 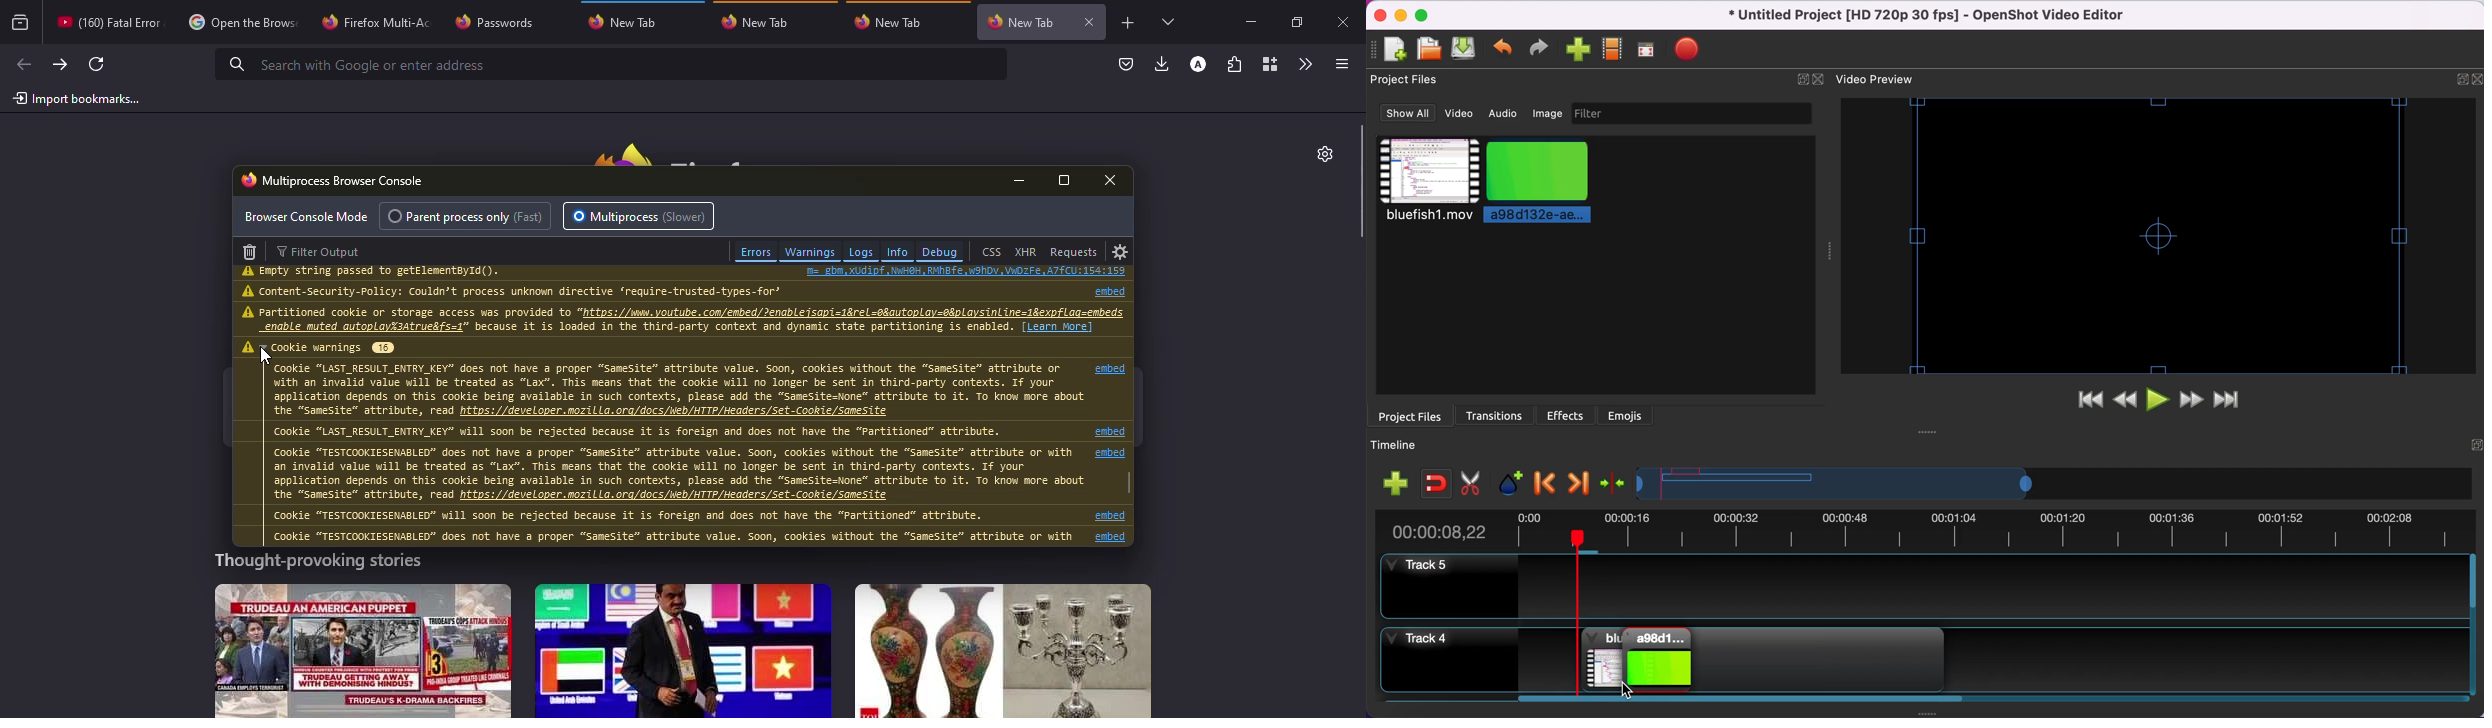 What do you see at coordinates (1614, 483) in the screenshot?
I see `center the timeline` at bounding box center [1614, 483].